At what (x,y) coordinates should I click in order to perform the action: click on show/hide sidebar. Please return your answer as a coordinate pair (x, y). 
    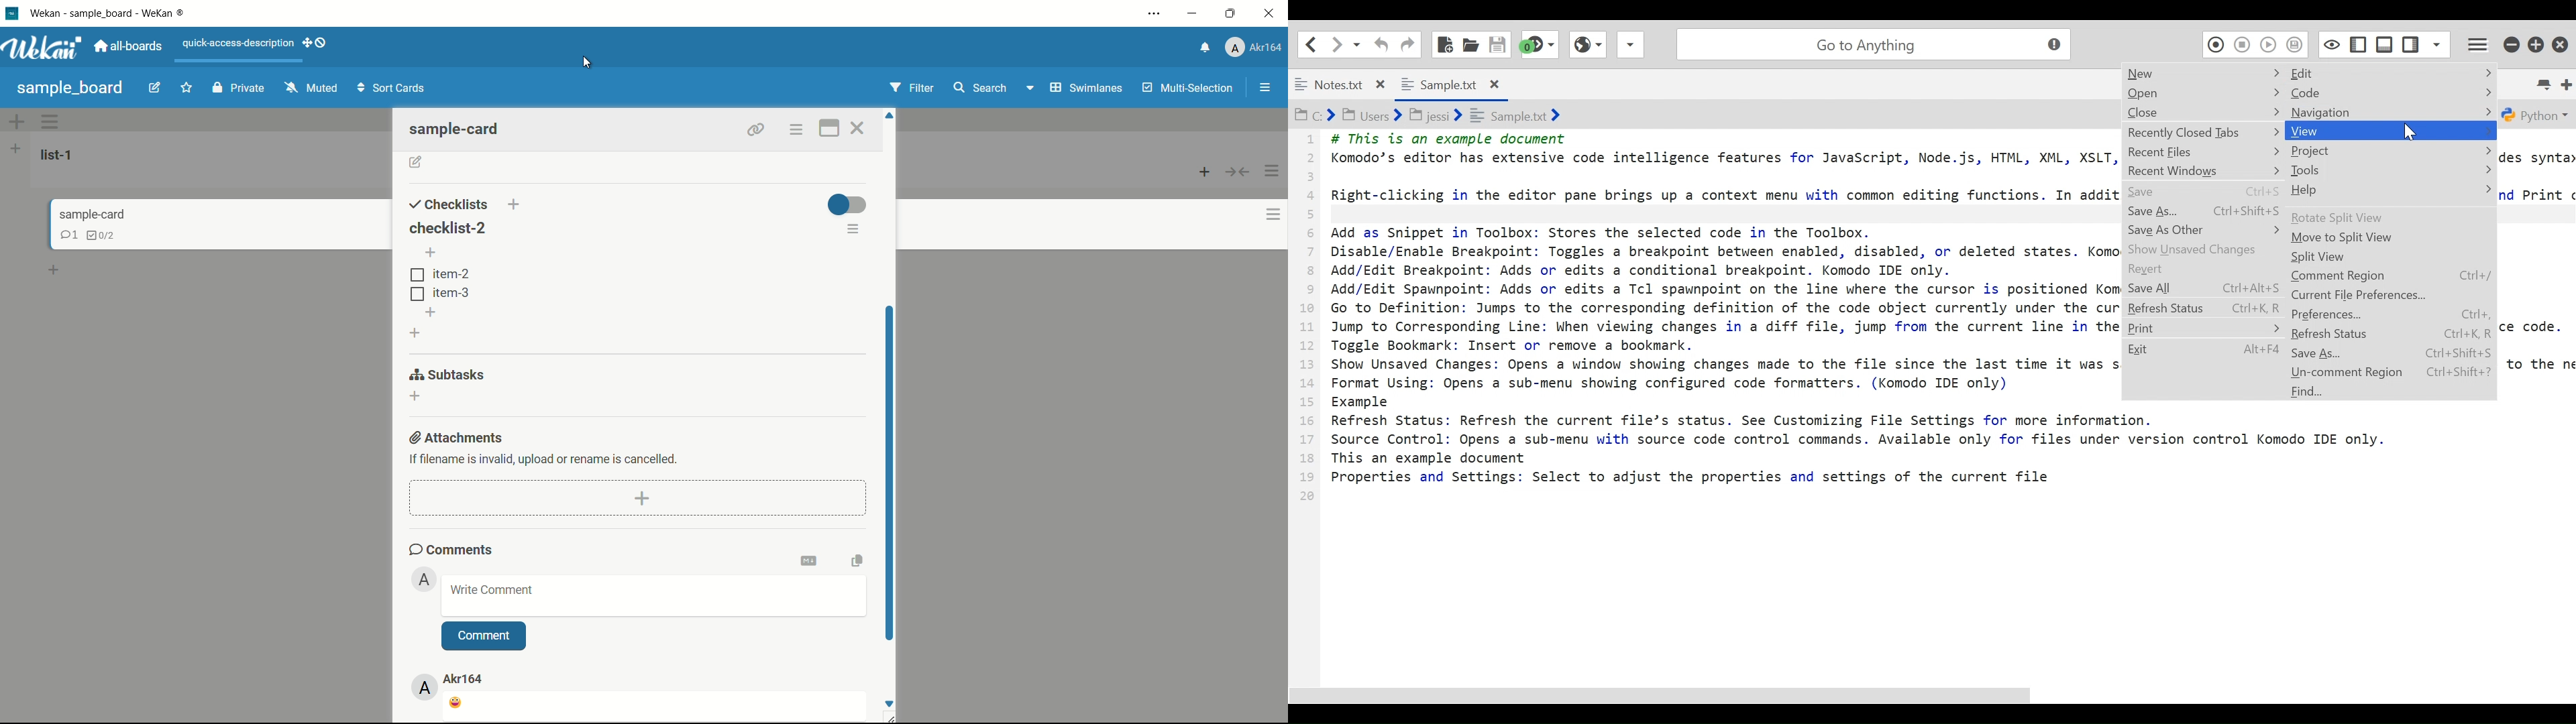
    Looking at the image, I should click on (1265, 88).